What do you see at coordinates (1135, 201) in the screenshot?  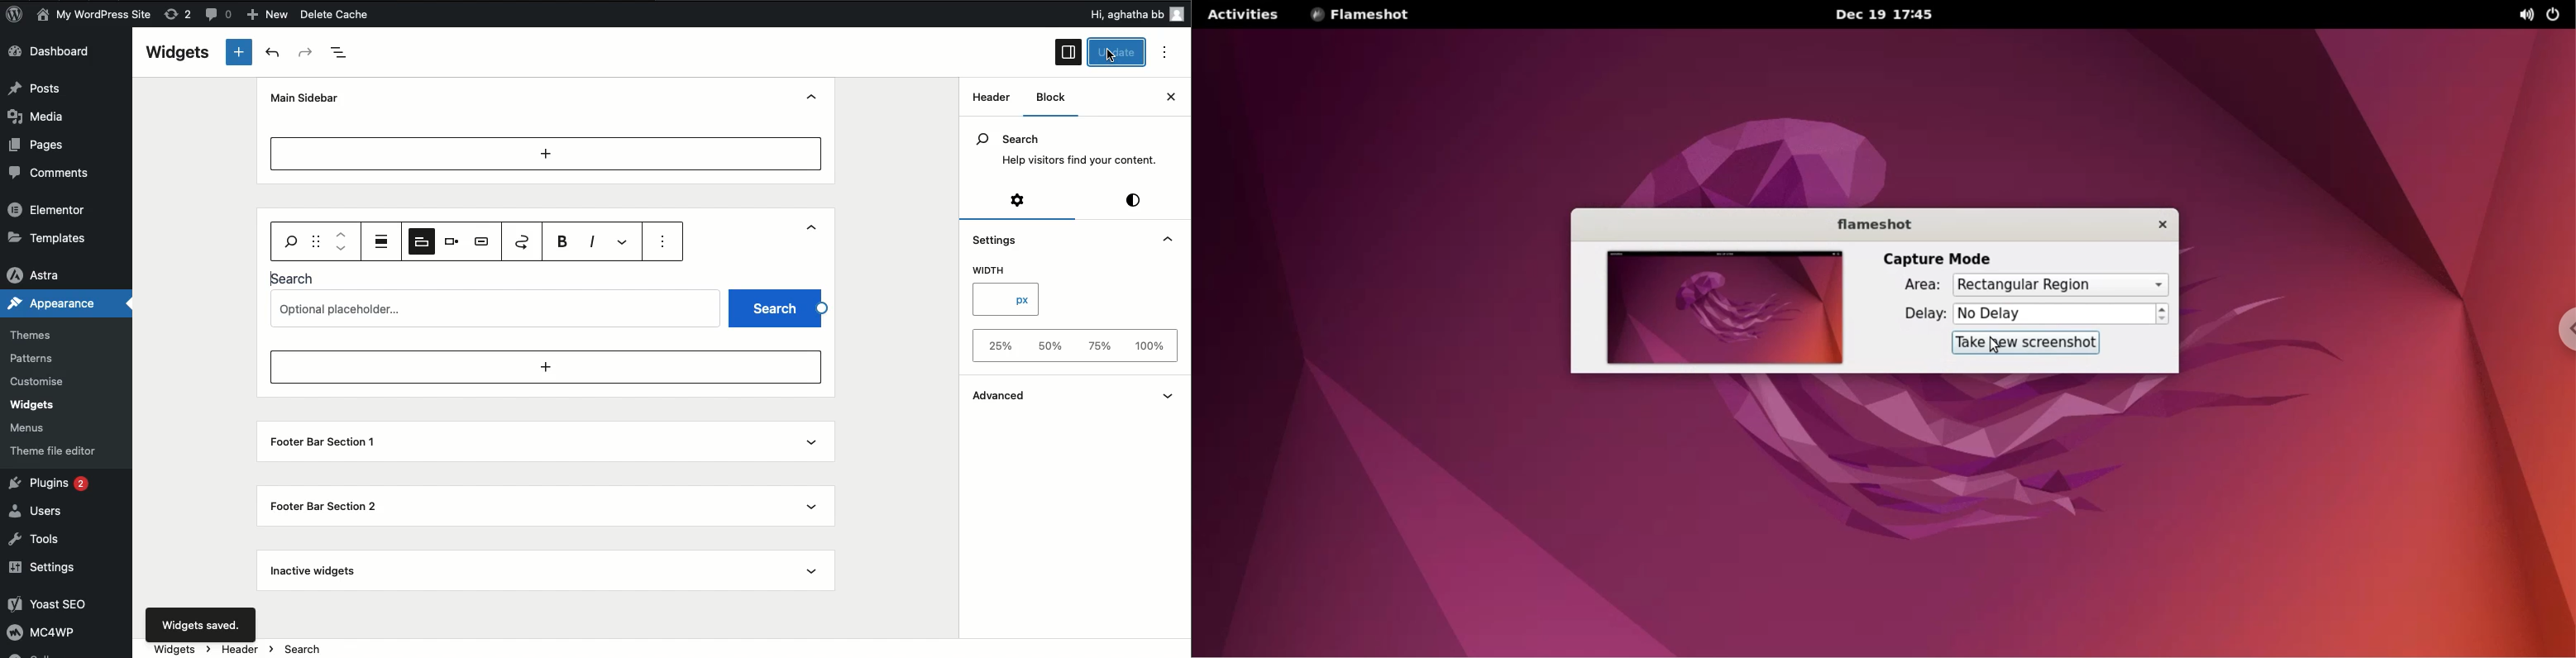 I see `Style` at bounding box center [1135, 201].